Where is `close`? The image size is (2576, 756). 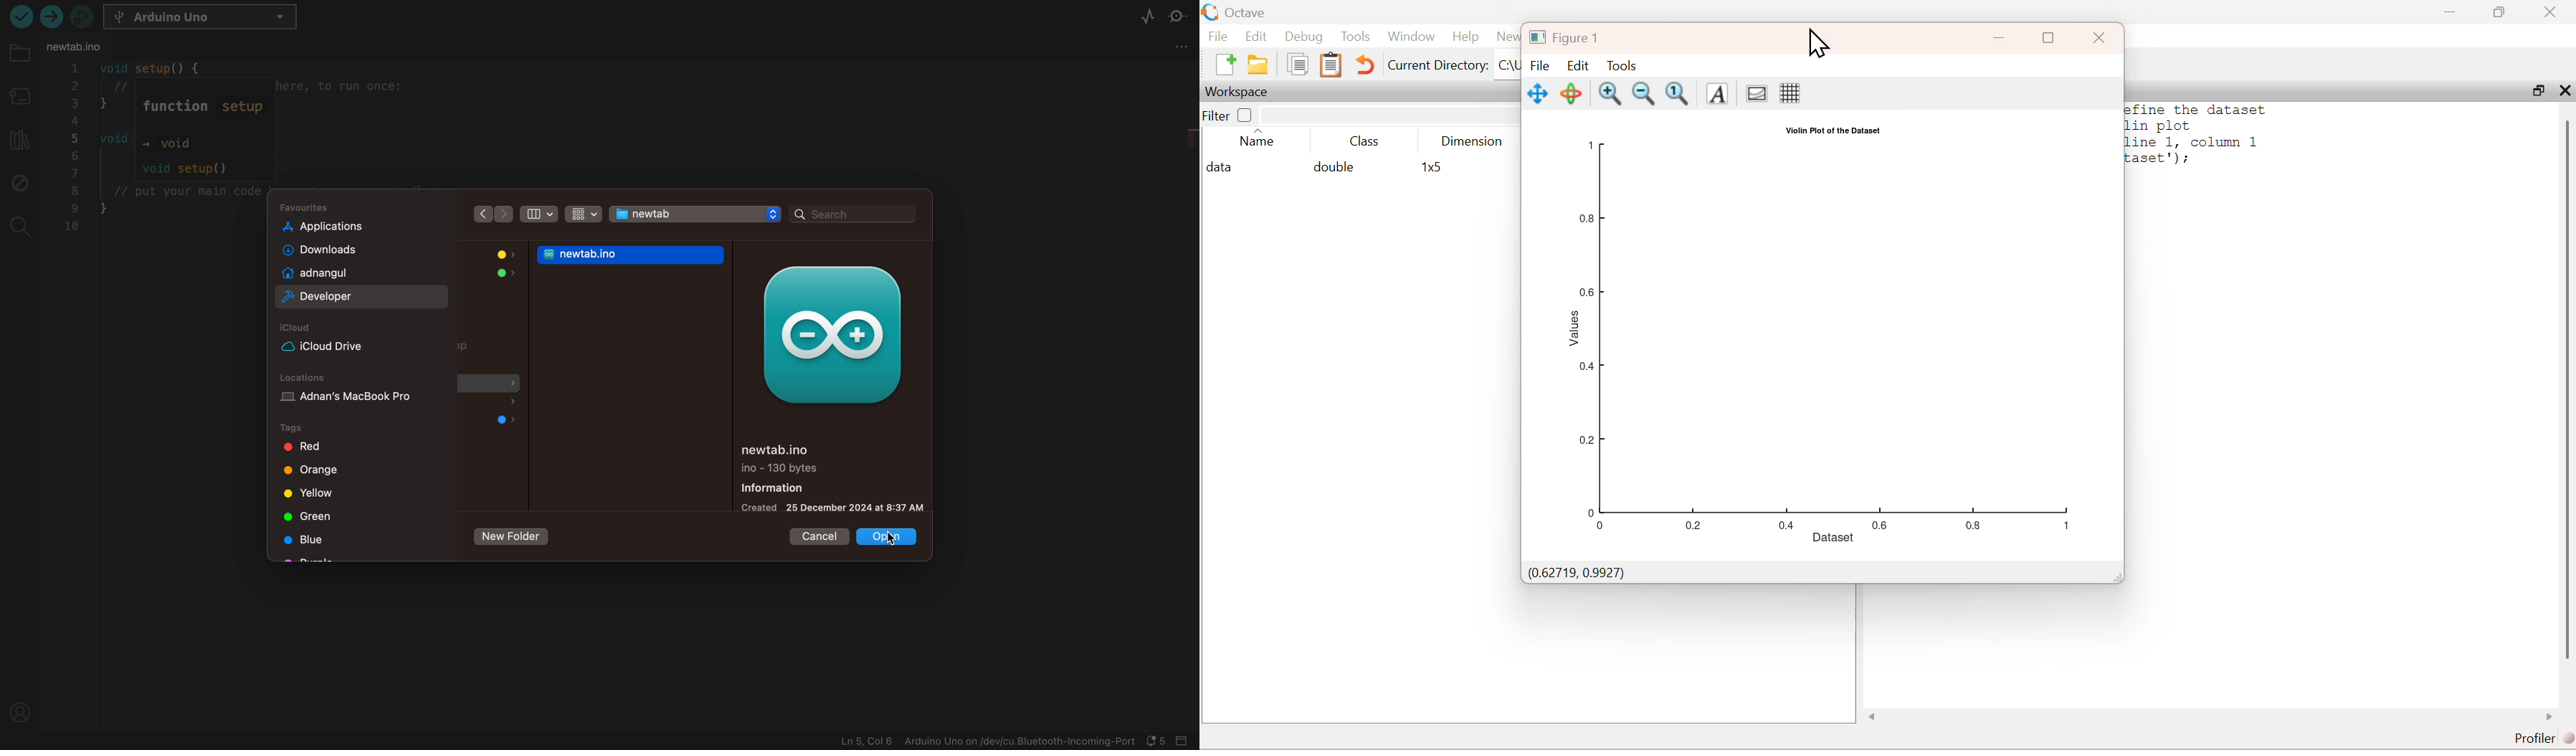
close is located at coordinates (2565, 90).